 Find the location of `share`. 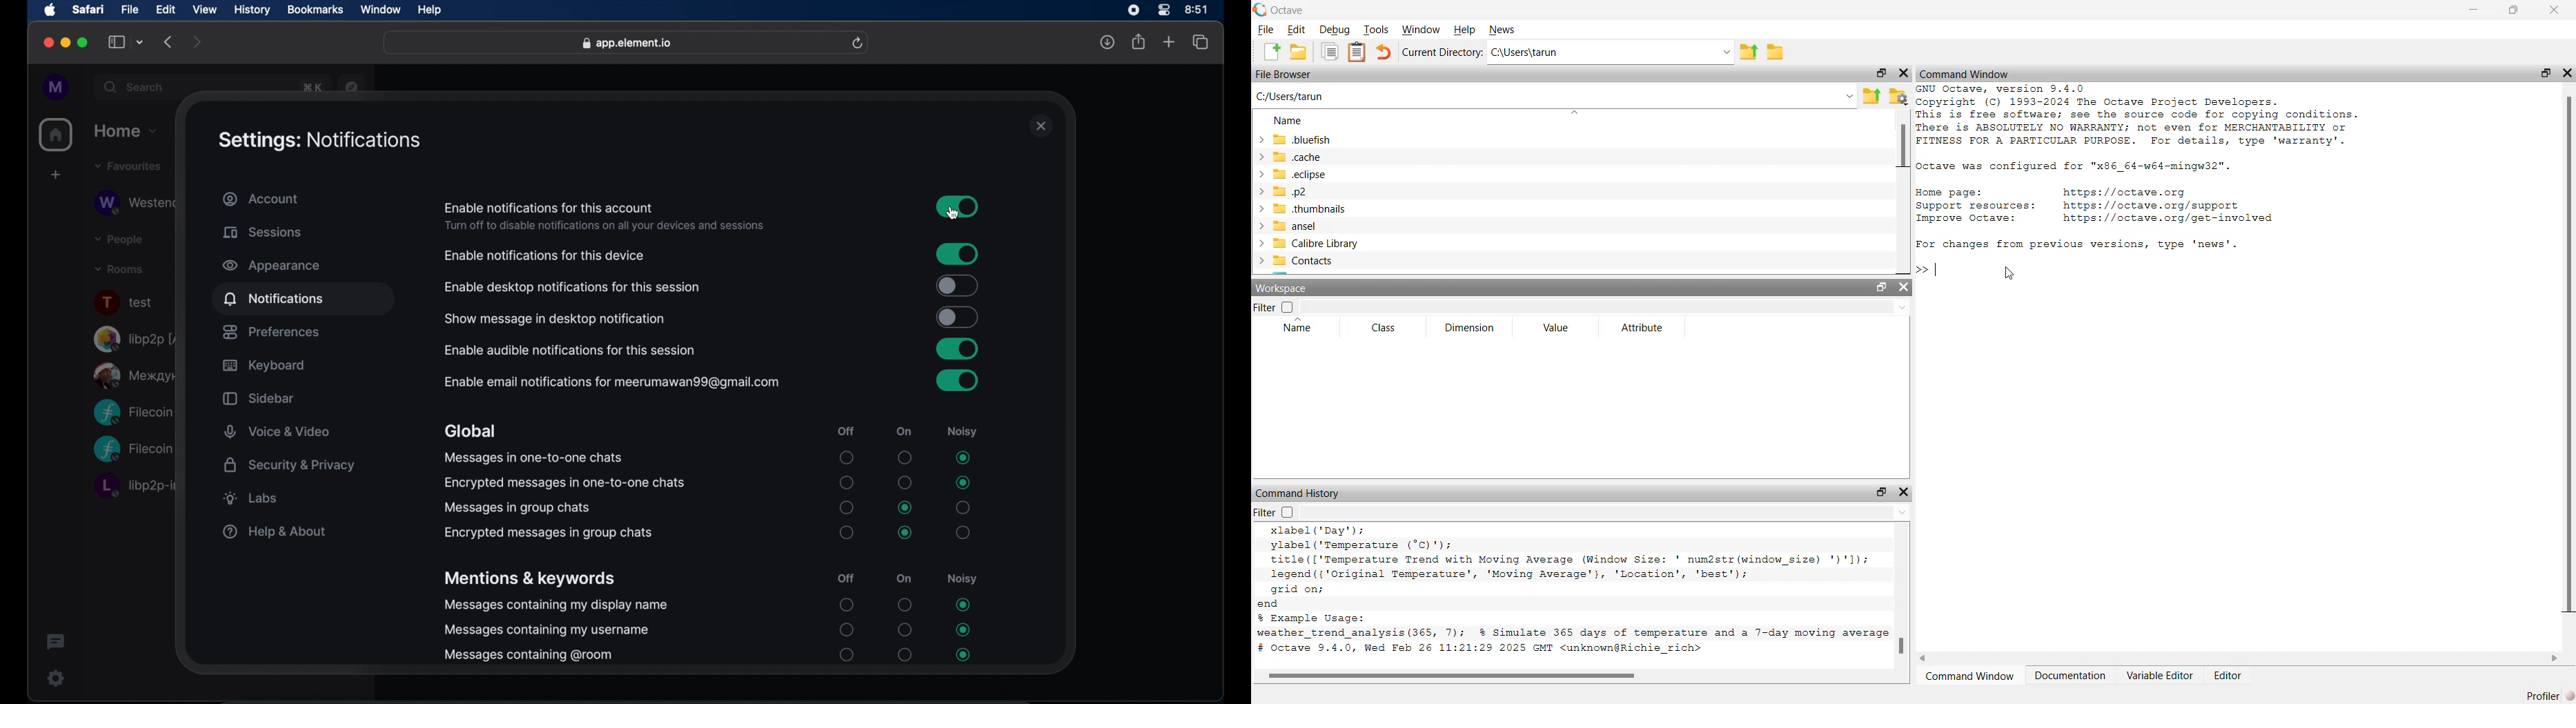

share is located at coordinates (1140, 42).